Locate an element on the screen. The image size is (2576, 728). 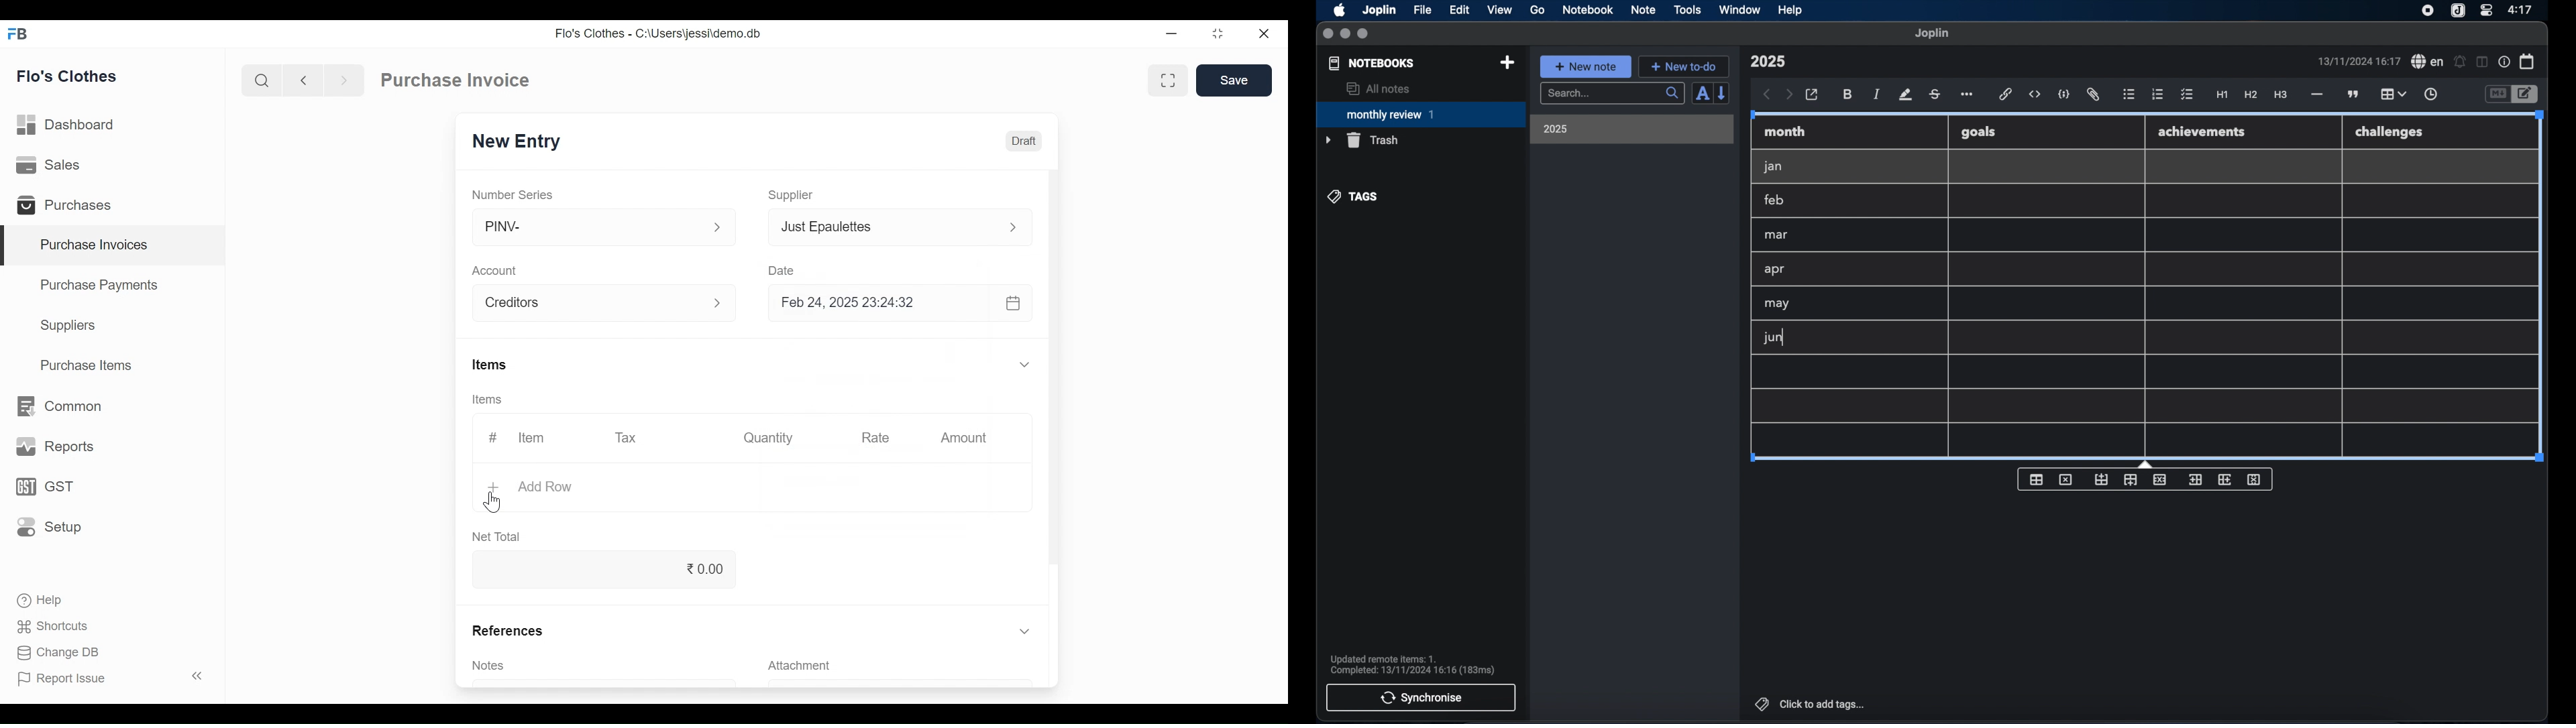
Item is located at coordinates (532, 436).